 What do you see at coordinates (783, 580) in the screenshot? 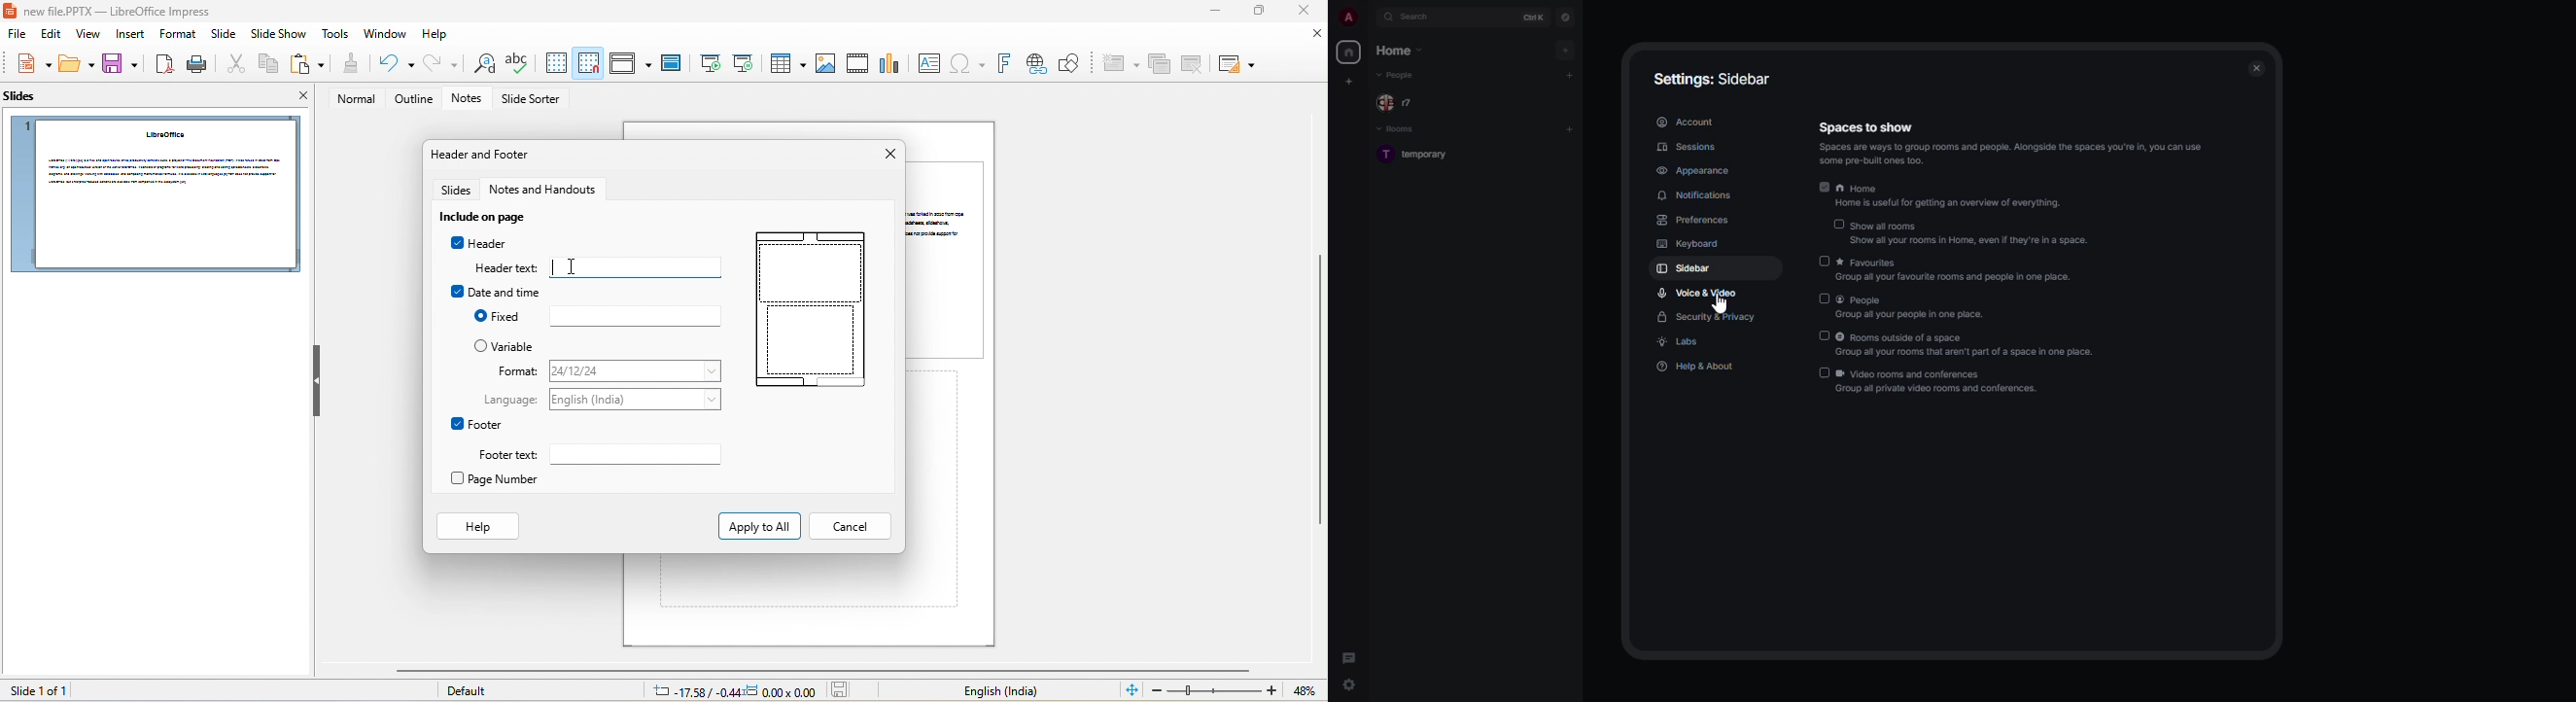
I see `click here to add notes` at bounding box center [783, 580].